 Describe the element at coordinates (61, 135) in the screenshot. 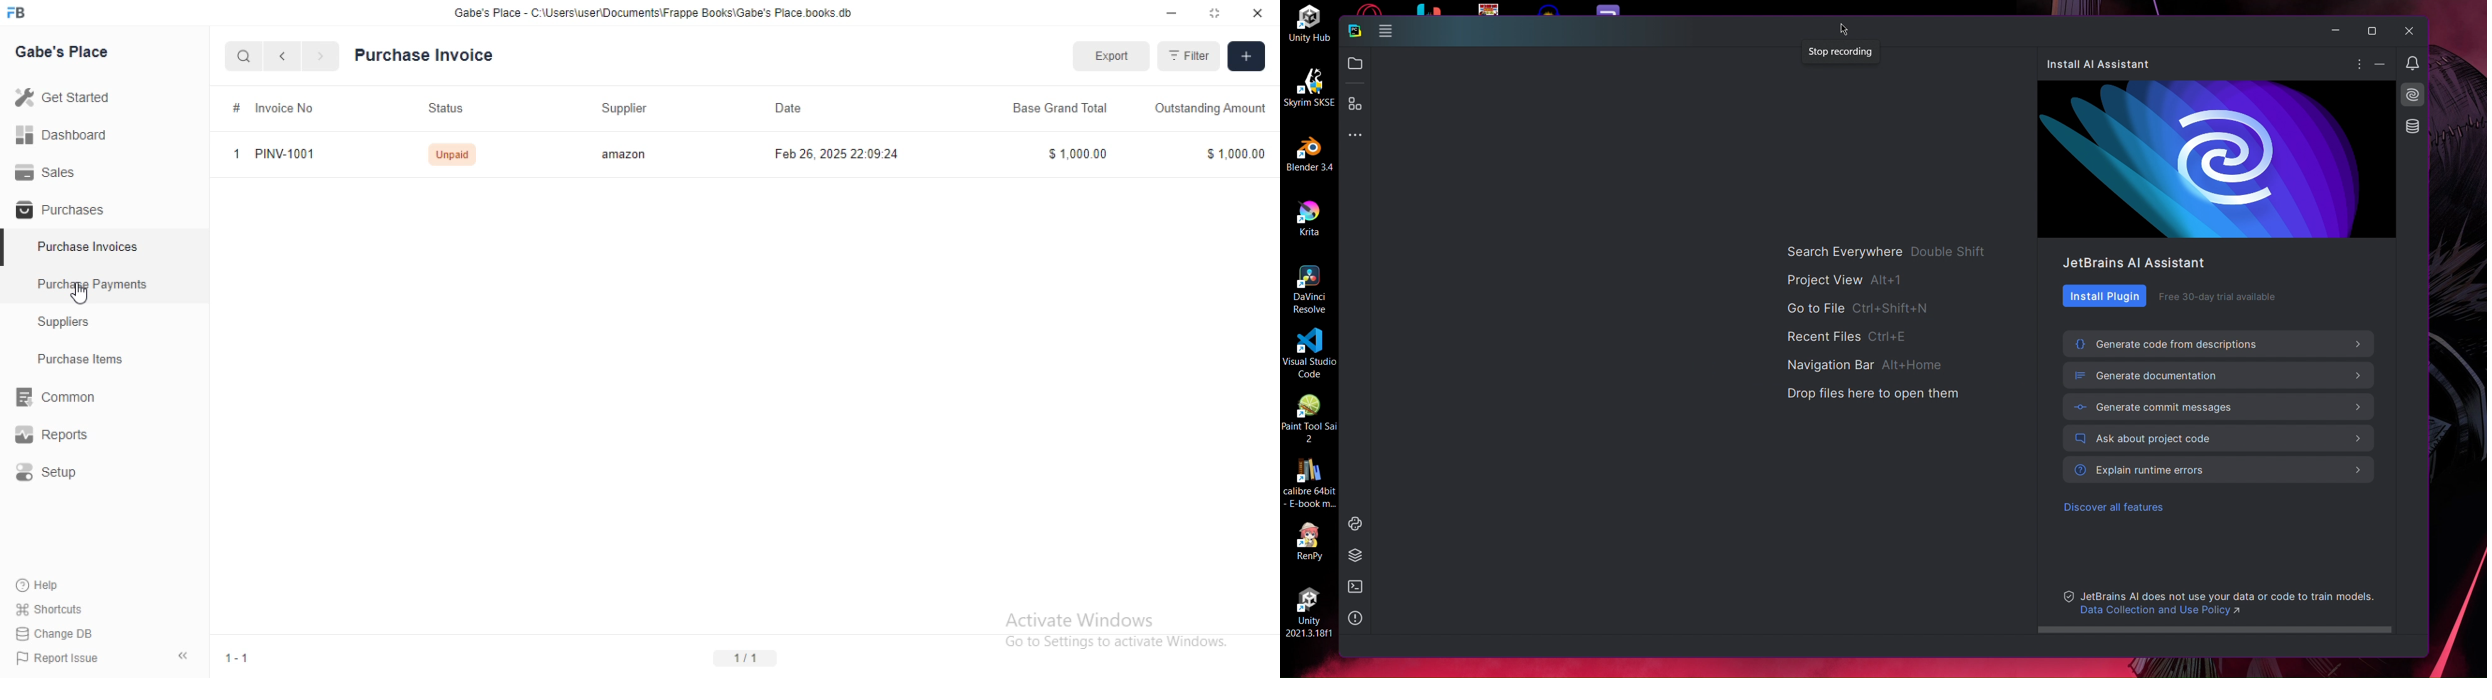

I see `Dashboard` at that location.